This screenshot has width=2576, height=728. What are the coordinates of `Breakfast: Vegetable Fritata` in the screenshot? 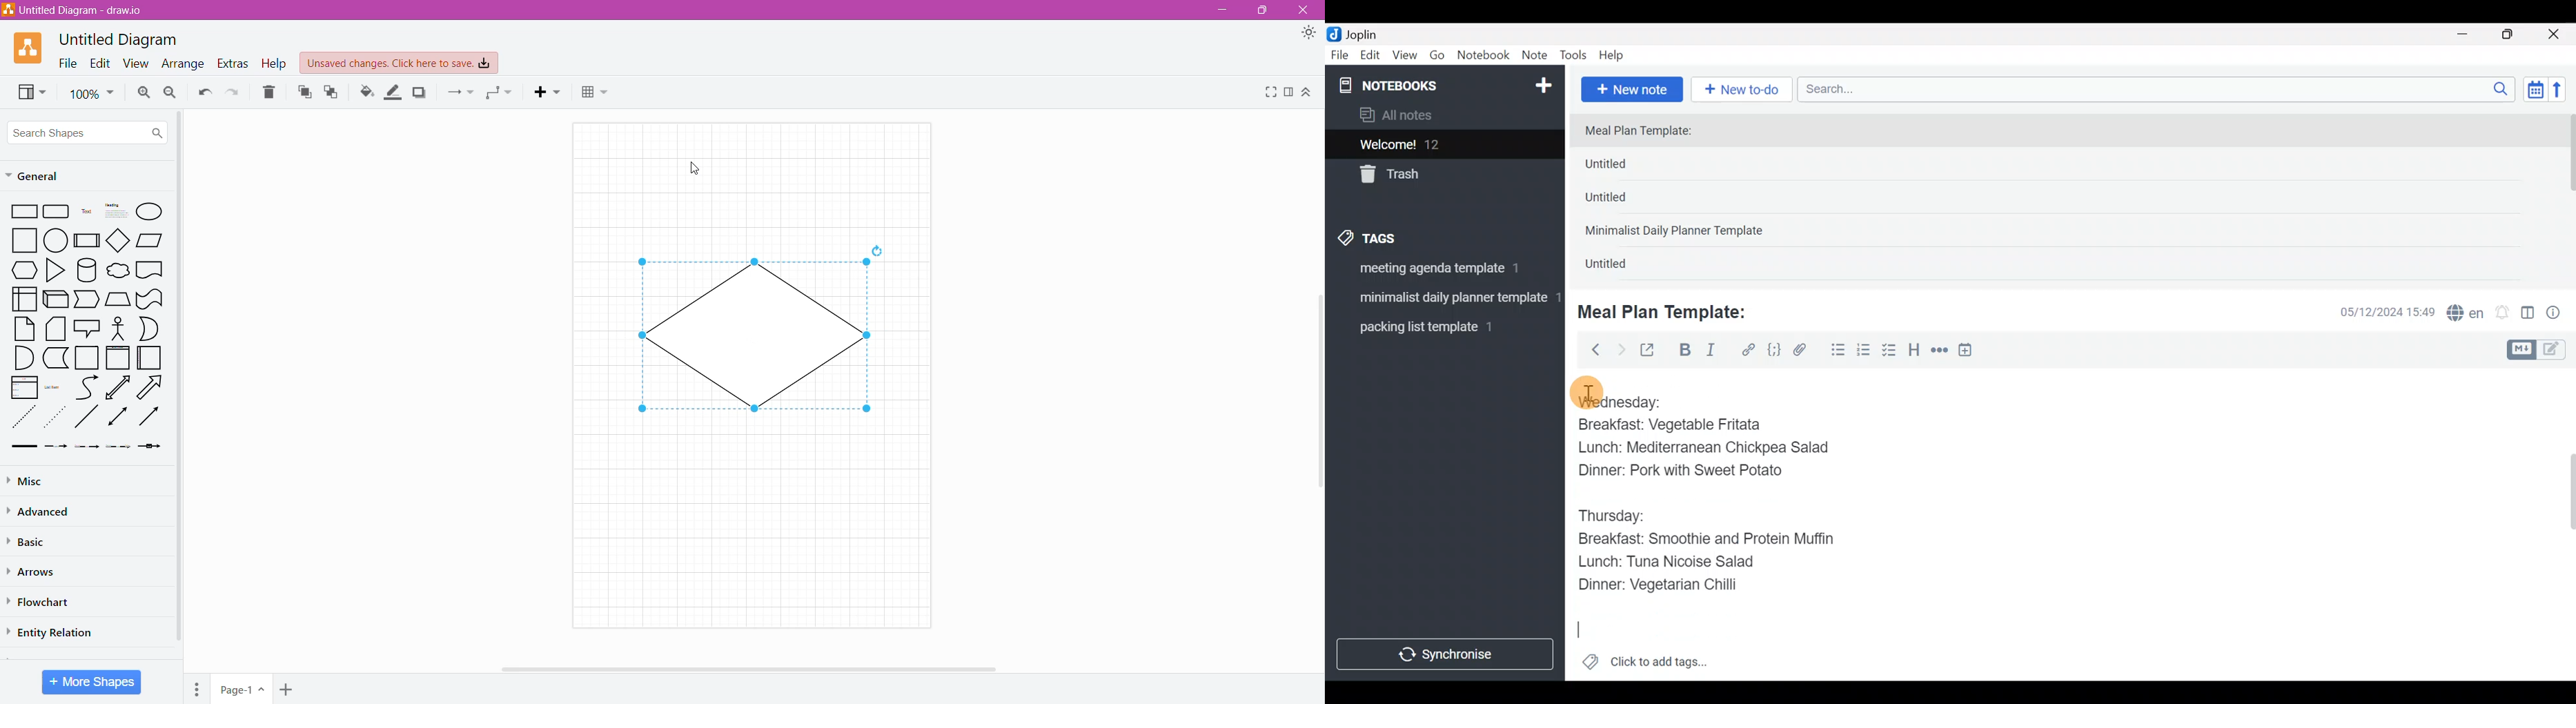 It's located at (1681, 424).